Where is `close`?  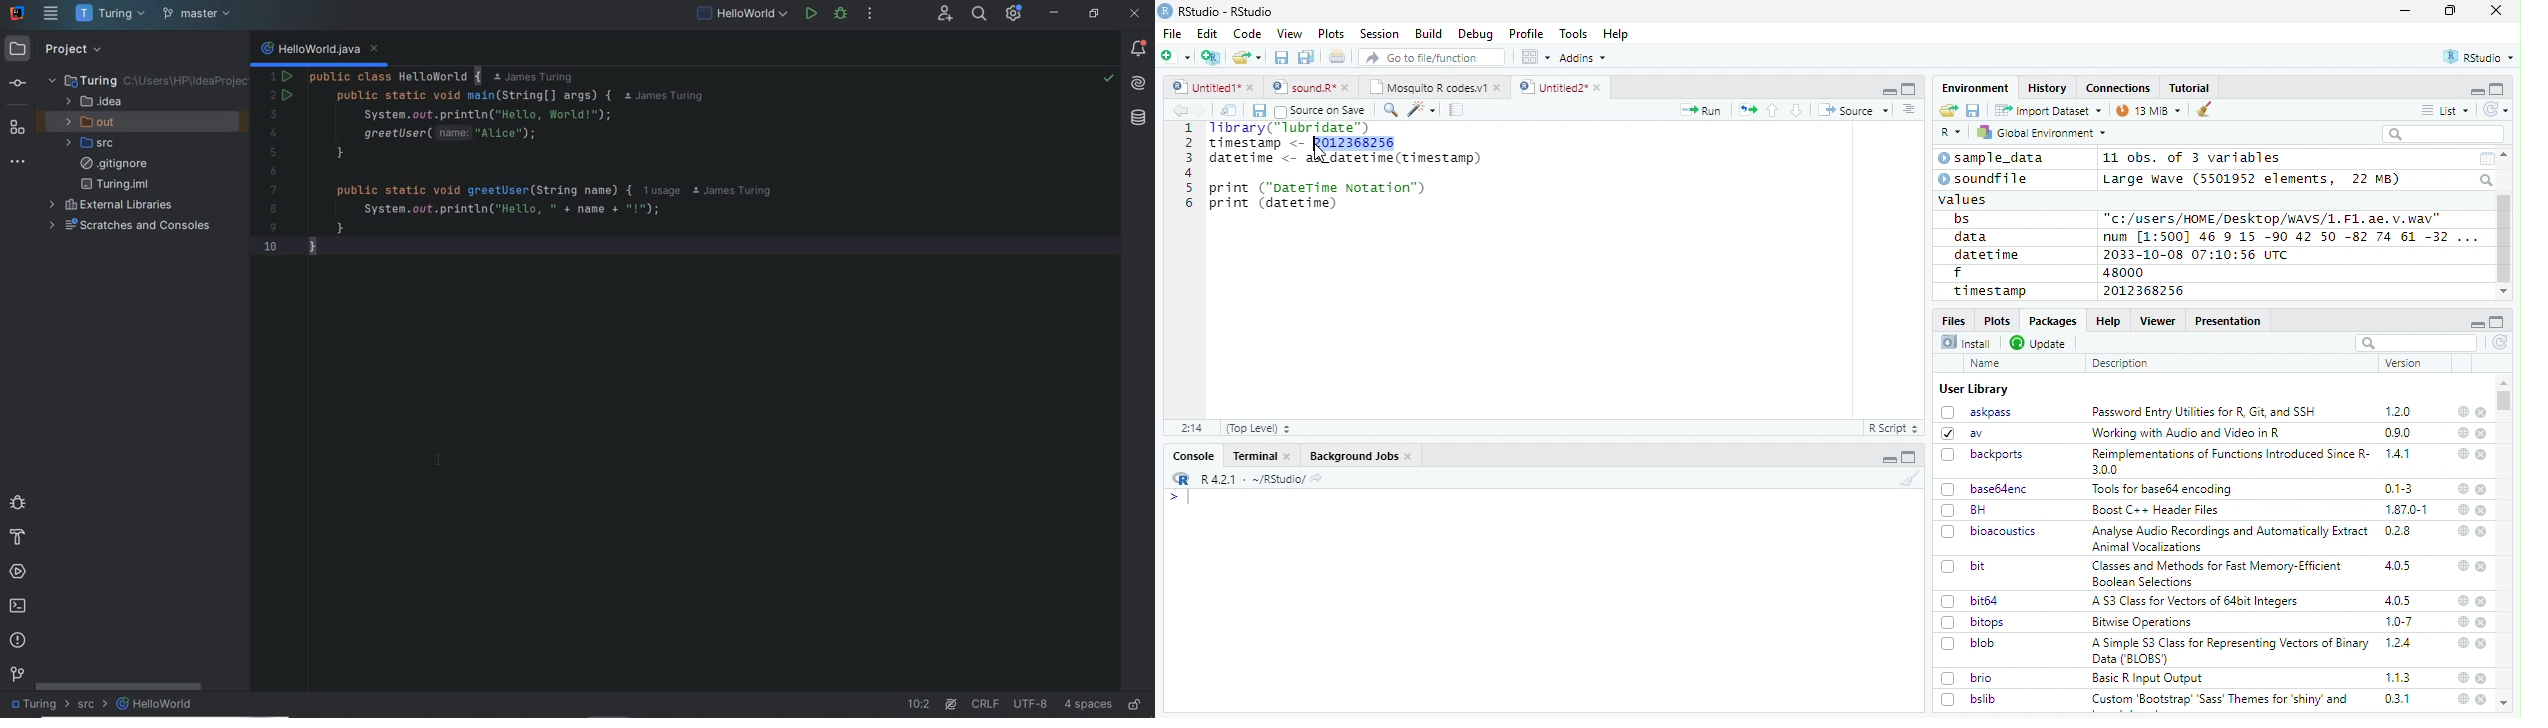 close is located at coordinates (2483, 510).